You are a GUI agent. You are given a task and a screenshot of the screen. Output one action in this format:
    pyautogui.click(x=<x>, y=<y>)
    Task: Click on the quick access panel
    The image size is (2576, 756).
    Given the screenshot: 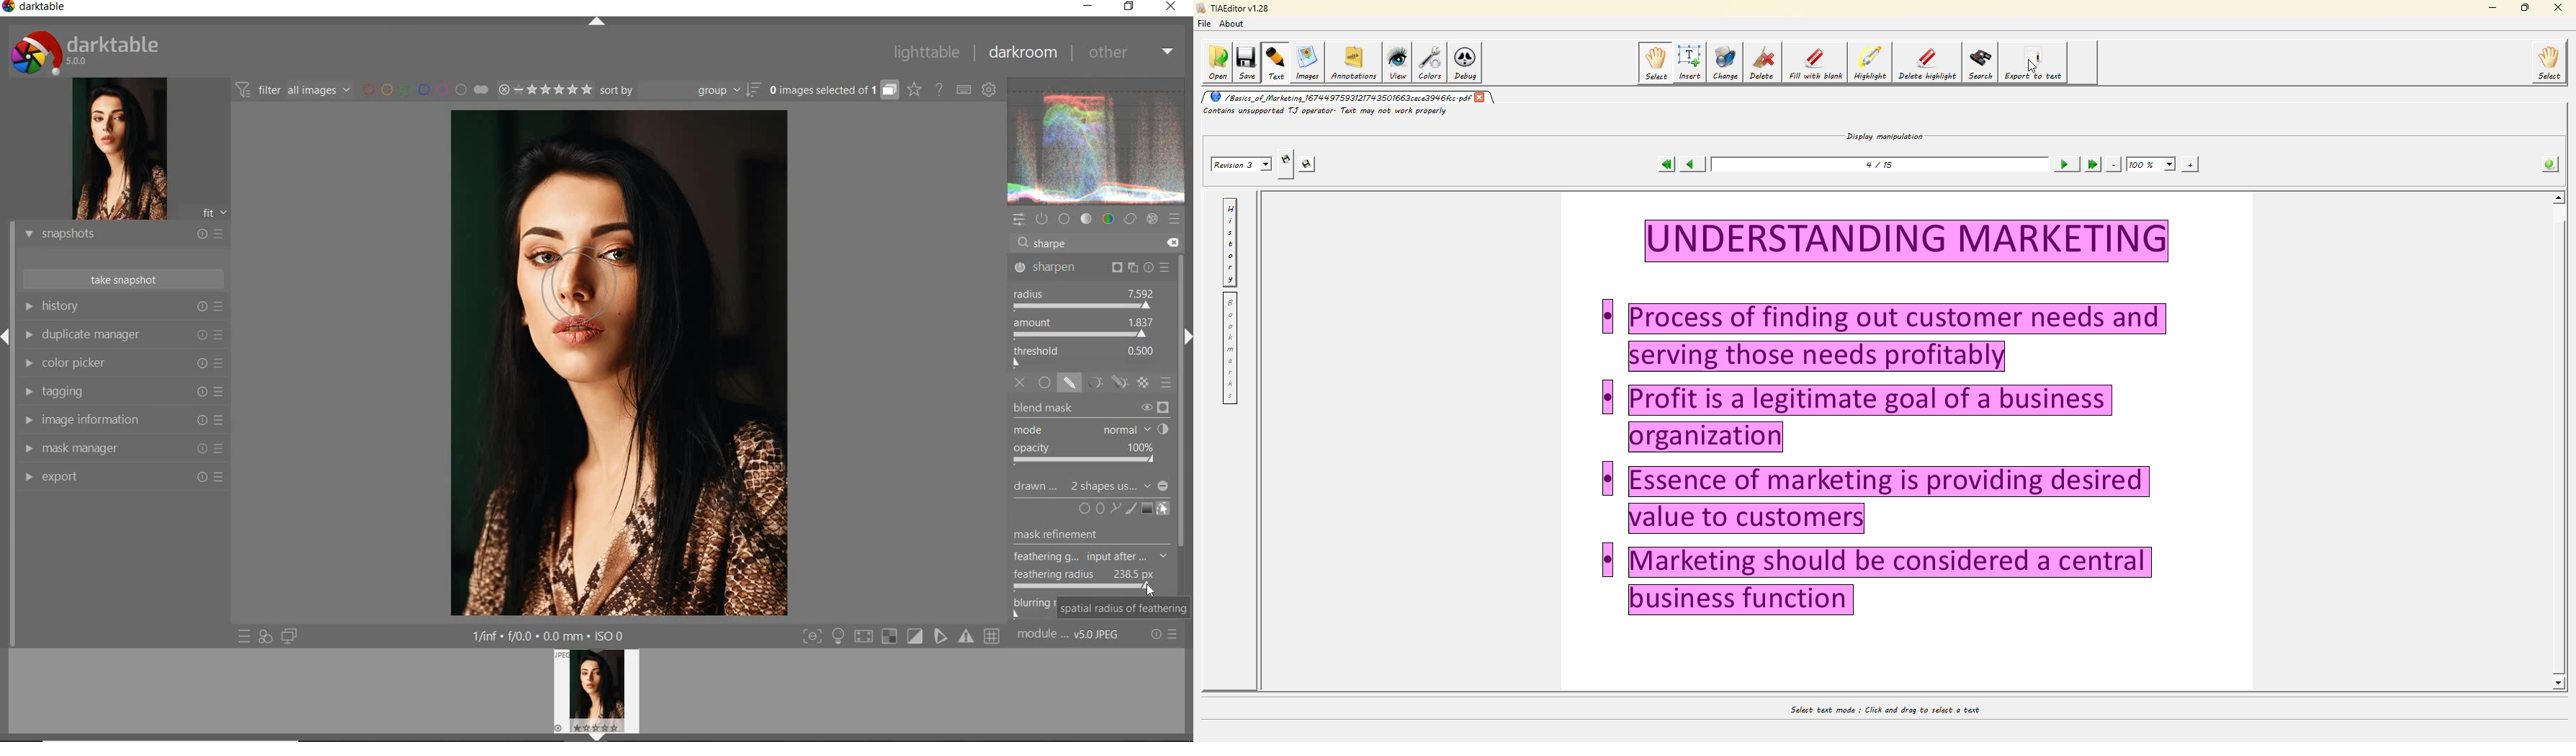 What is the action you would take?
    pyautogui.click(x=1017, y=220)
    